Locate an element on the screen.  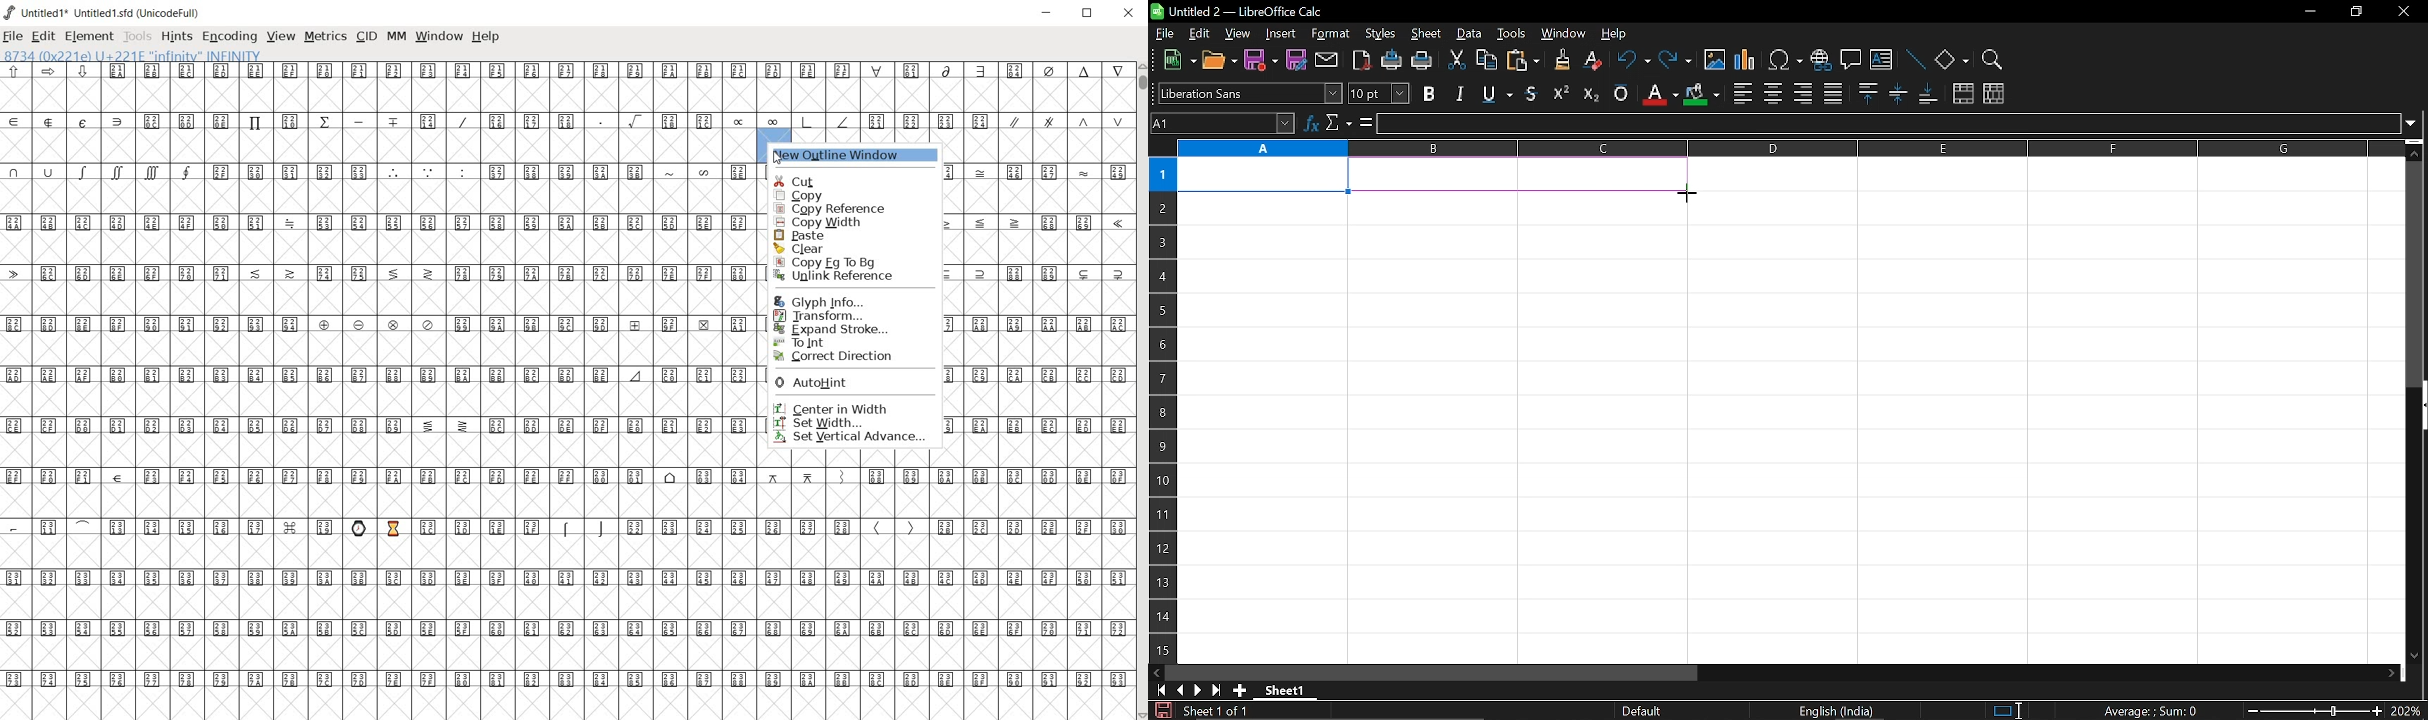
minimize is located at coordinates (2310, 10).